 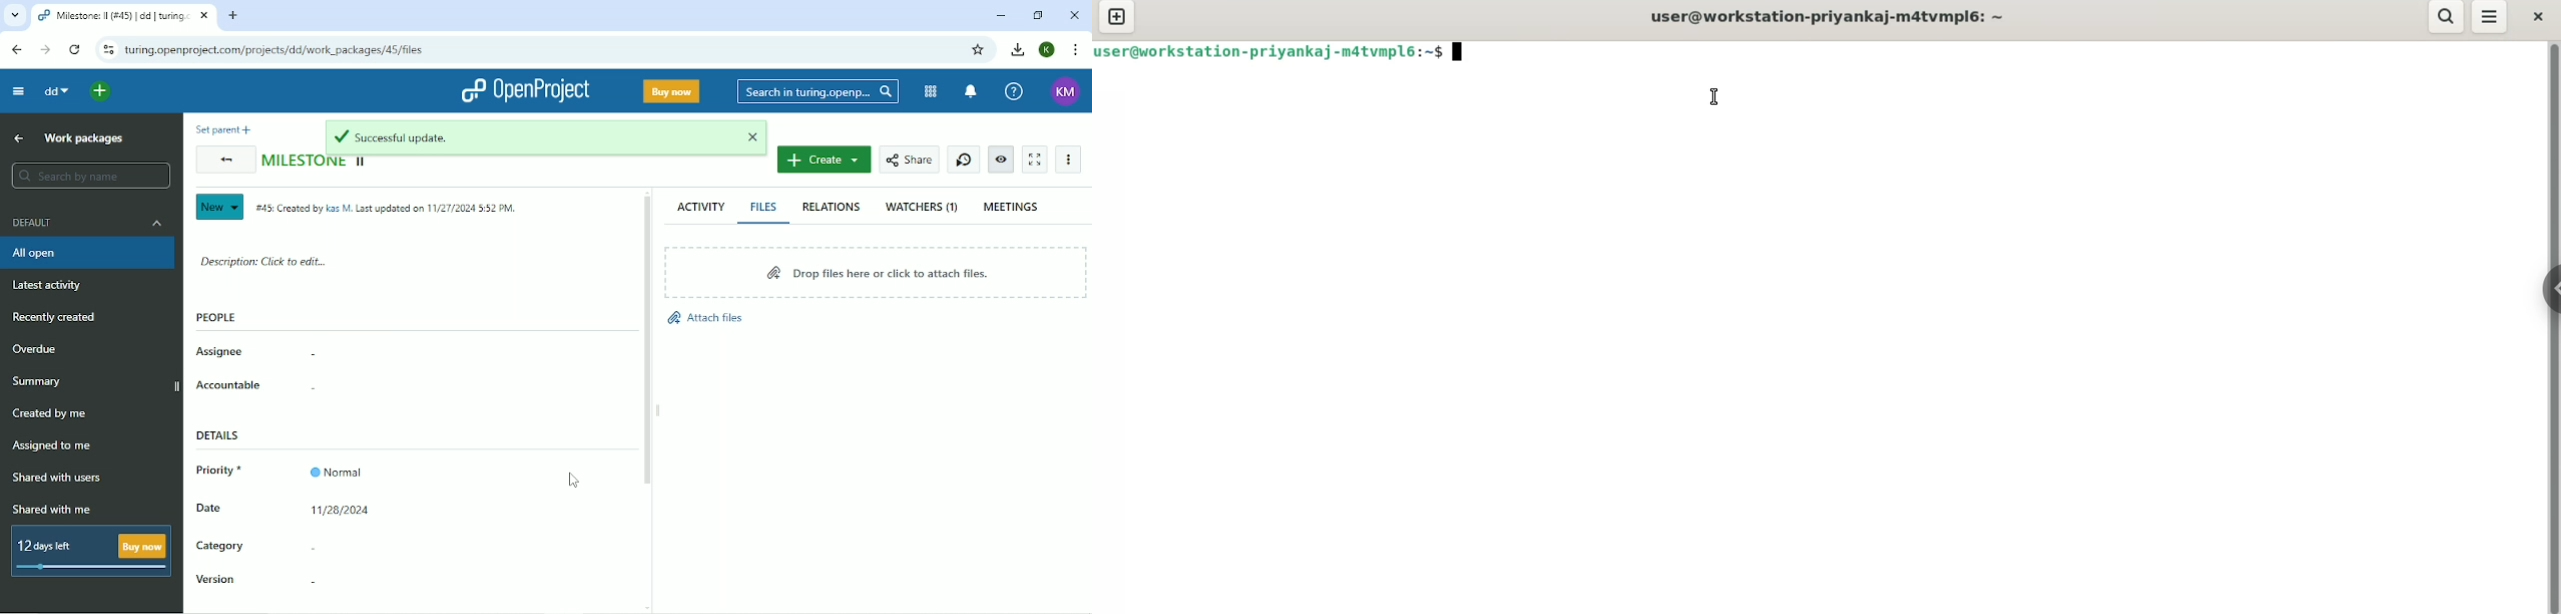 I want to click on Successful update, so click(x=548, y=138).